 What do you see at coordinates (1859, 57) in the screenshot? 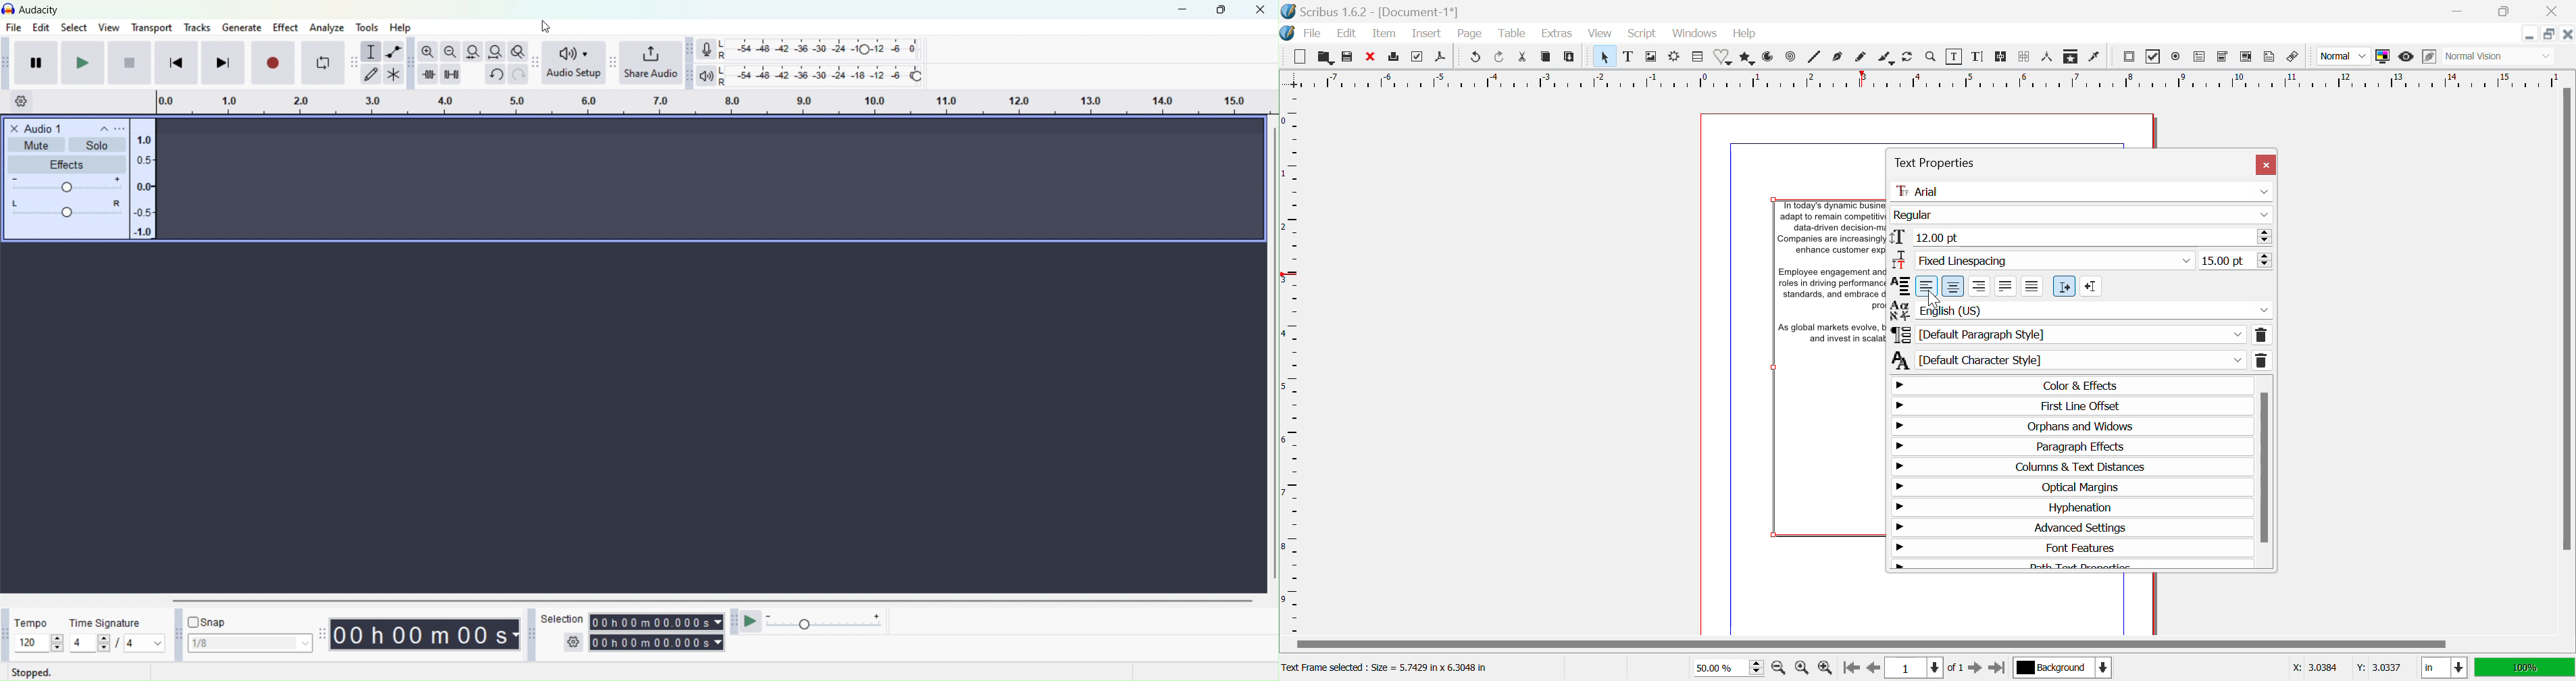
I see `Freehand Curve` at bounding box center [1859, 57].